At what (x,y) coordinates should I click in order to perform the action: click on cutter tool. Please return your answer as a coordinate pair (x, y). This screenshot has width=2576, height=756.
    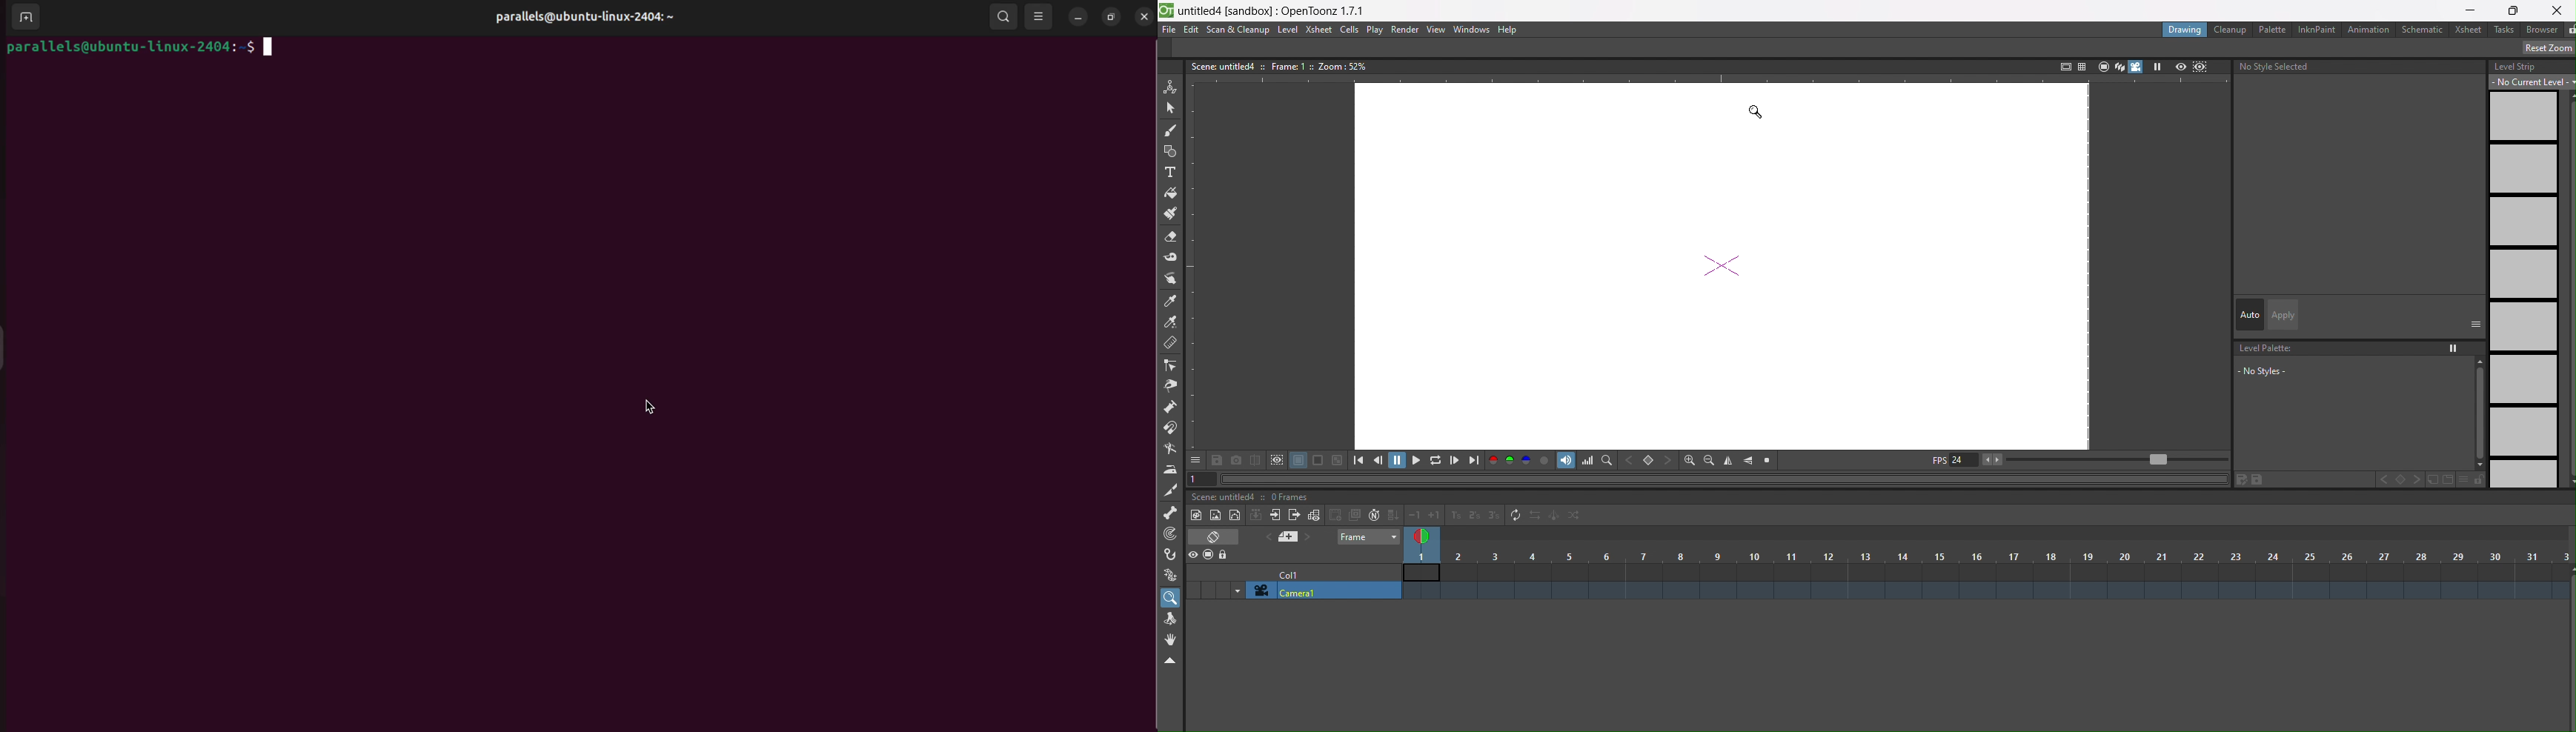
    Looking at the image, I should click on (1171, 490).